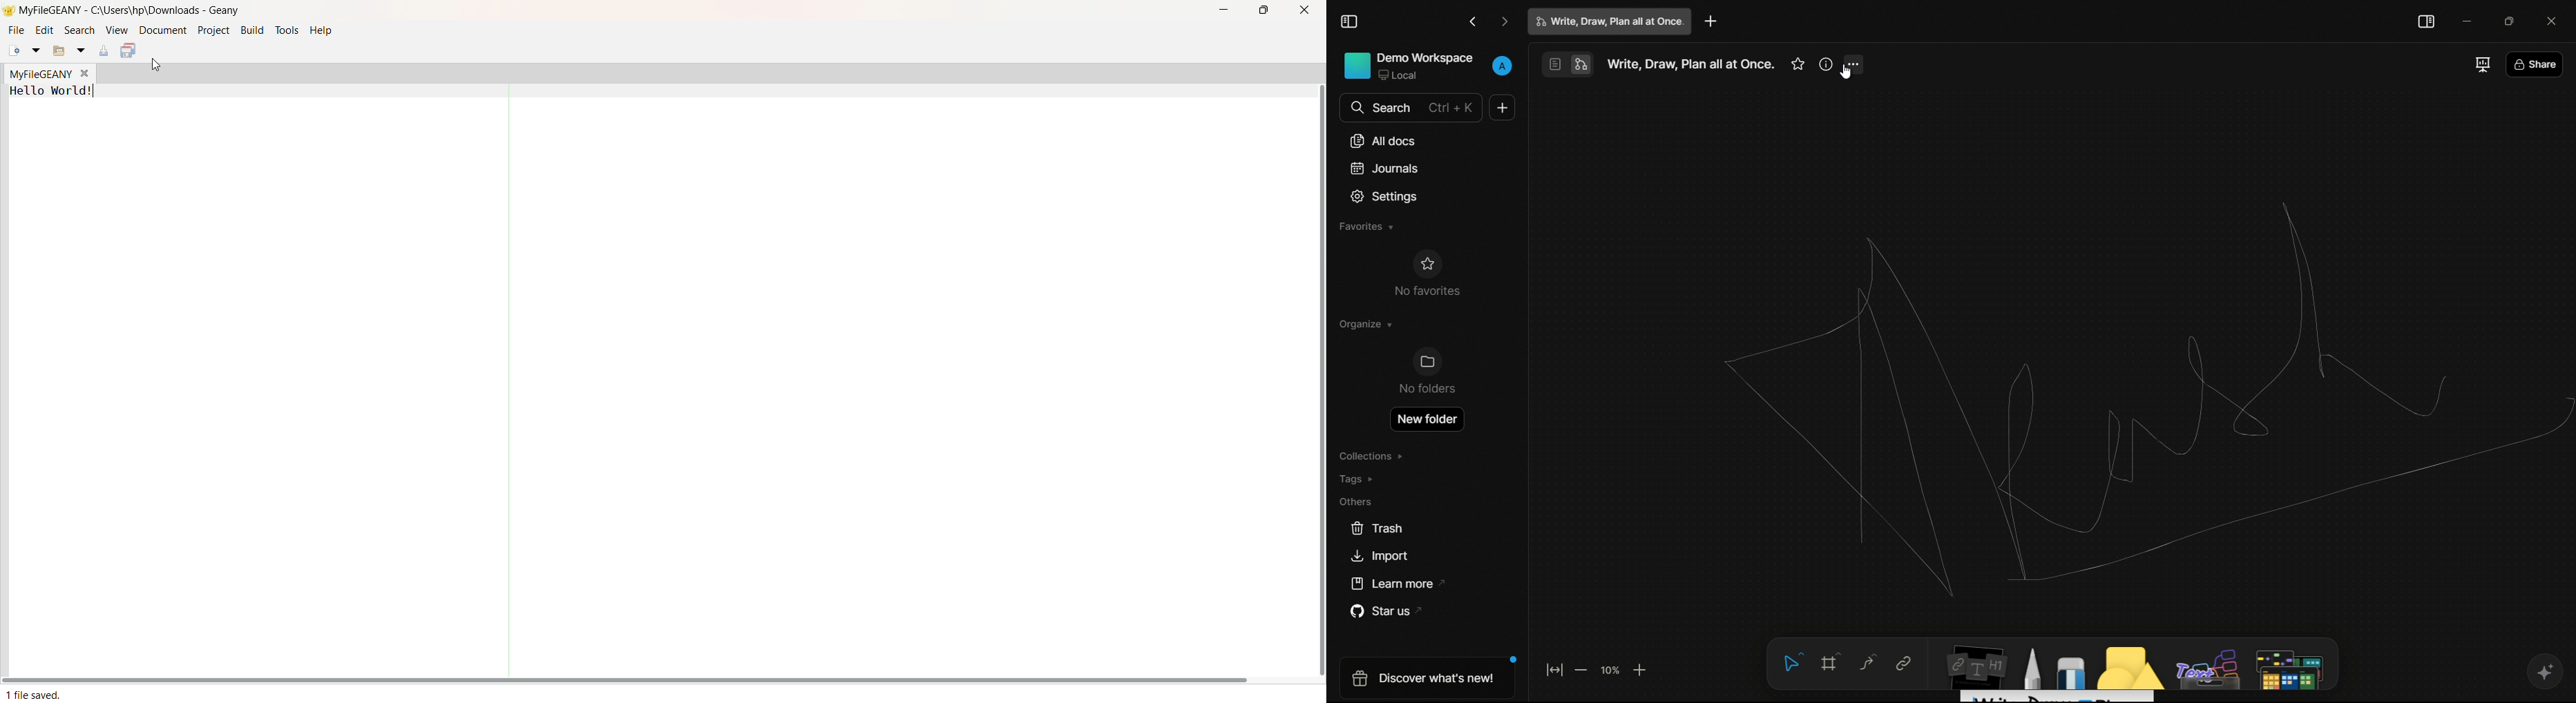  I want to click on write, draw, plan all at once, so click(1610, 22).